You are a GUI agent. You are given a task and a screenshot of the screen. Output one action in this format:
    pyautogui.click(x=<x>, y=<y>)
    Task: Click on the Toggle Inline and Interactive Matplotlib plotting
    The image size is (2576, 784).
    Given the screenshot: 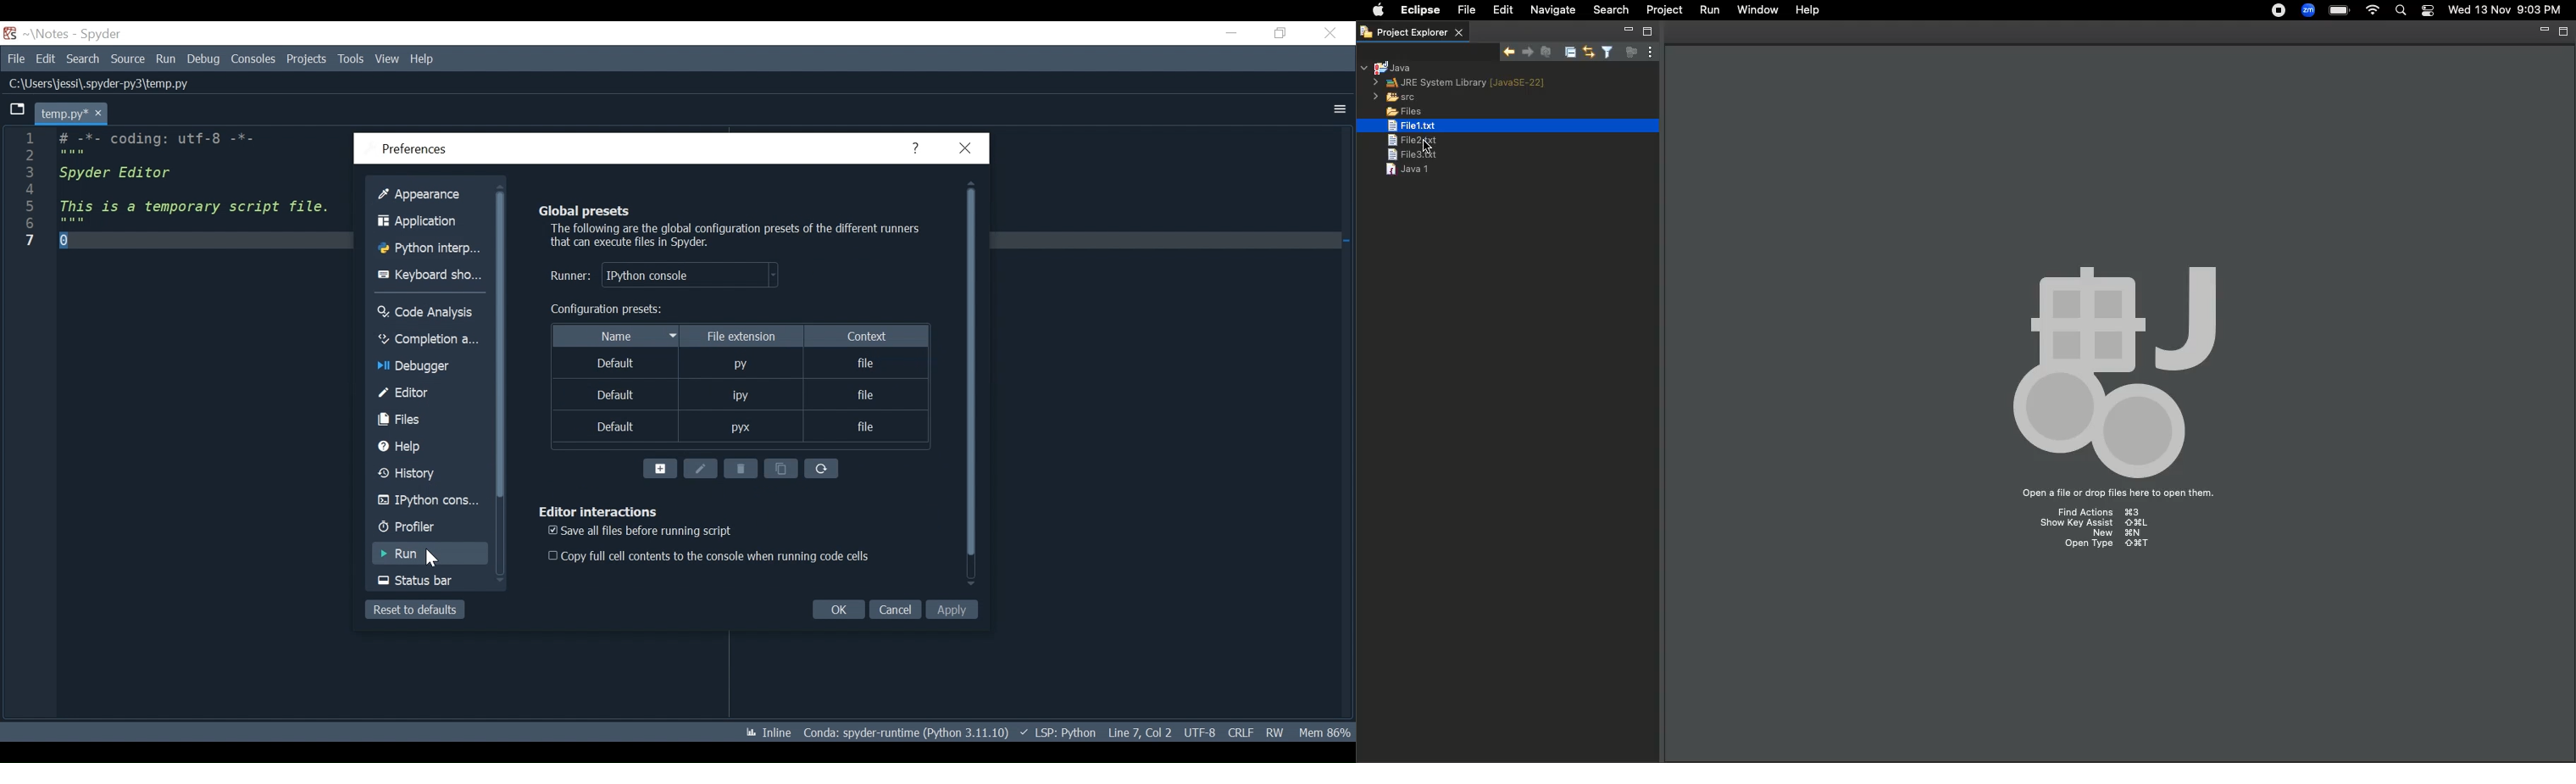 What is the action you would take?
    pyautogui.click(x=764, y=731)
    